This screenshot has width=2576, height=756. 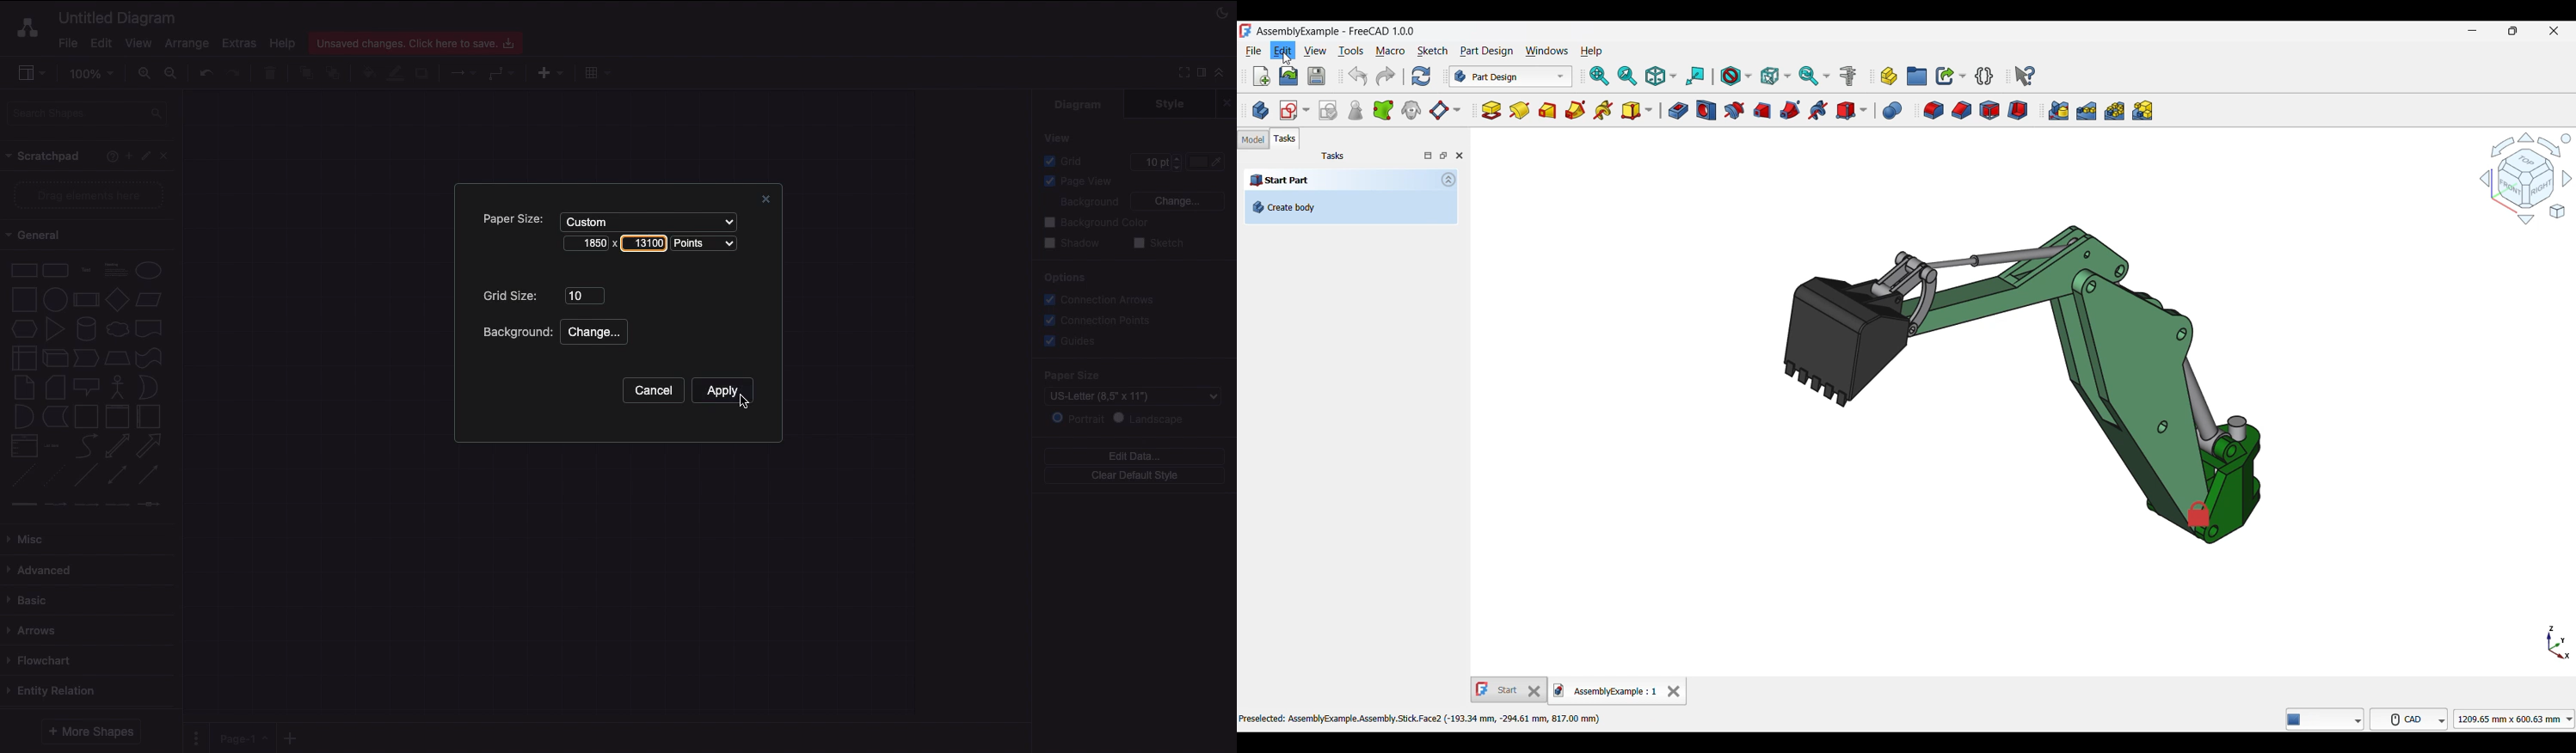 I want to click on Fit selection, so click(x=1628, y=76).